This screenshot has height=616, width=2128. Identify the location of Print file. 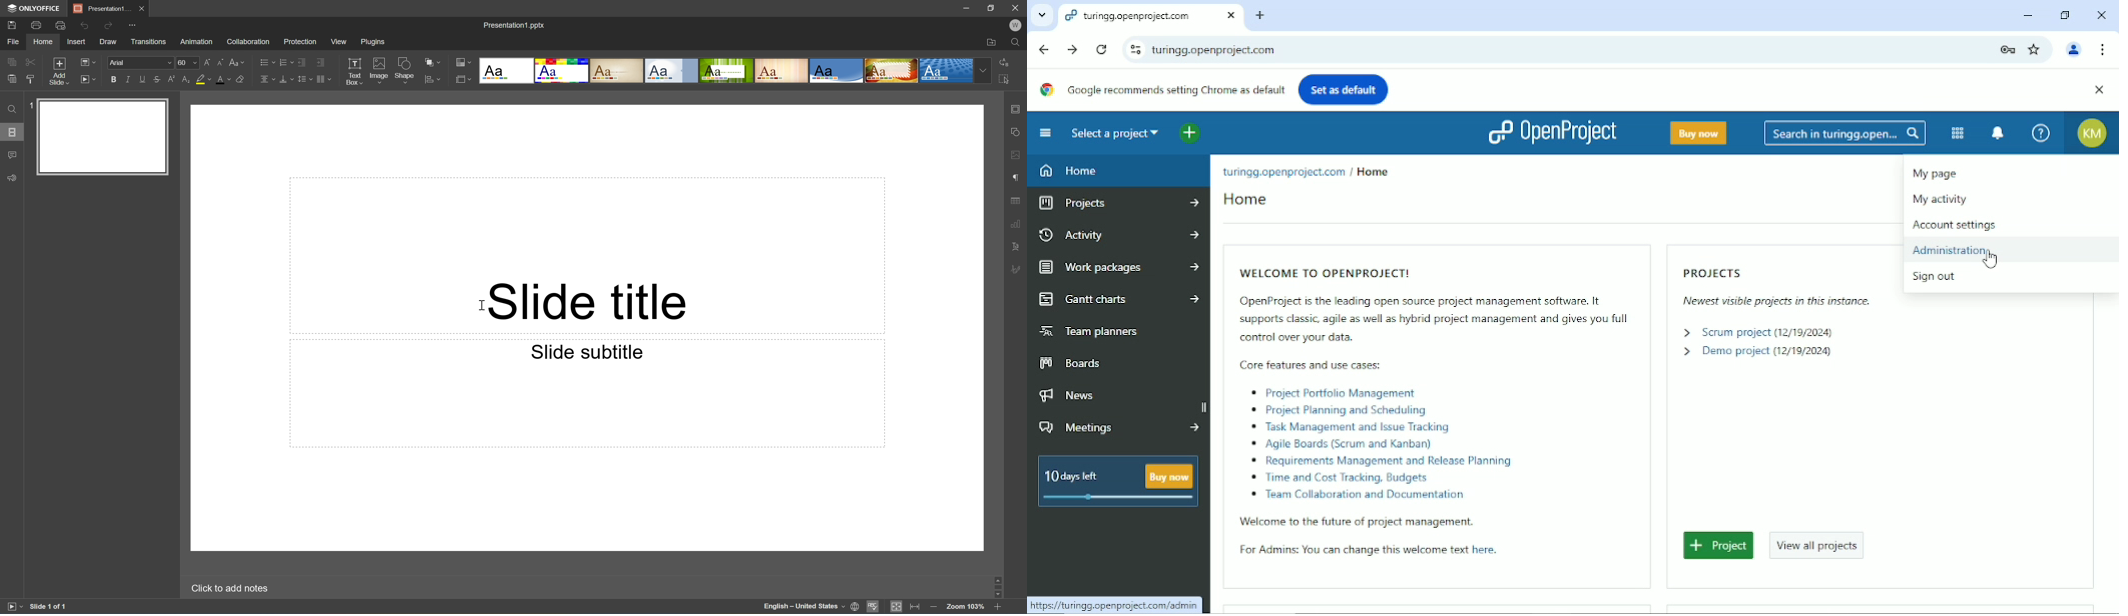
(37, 24).